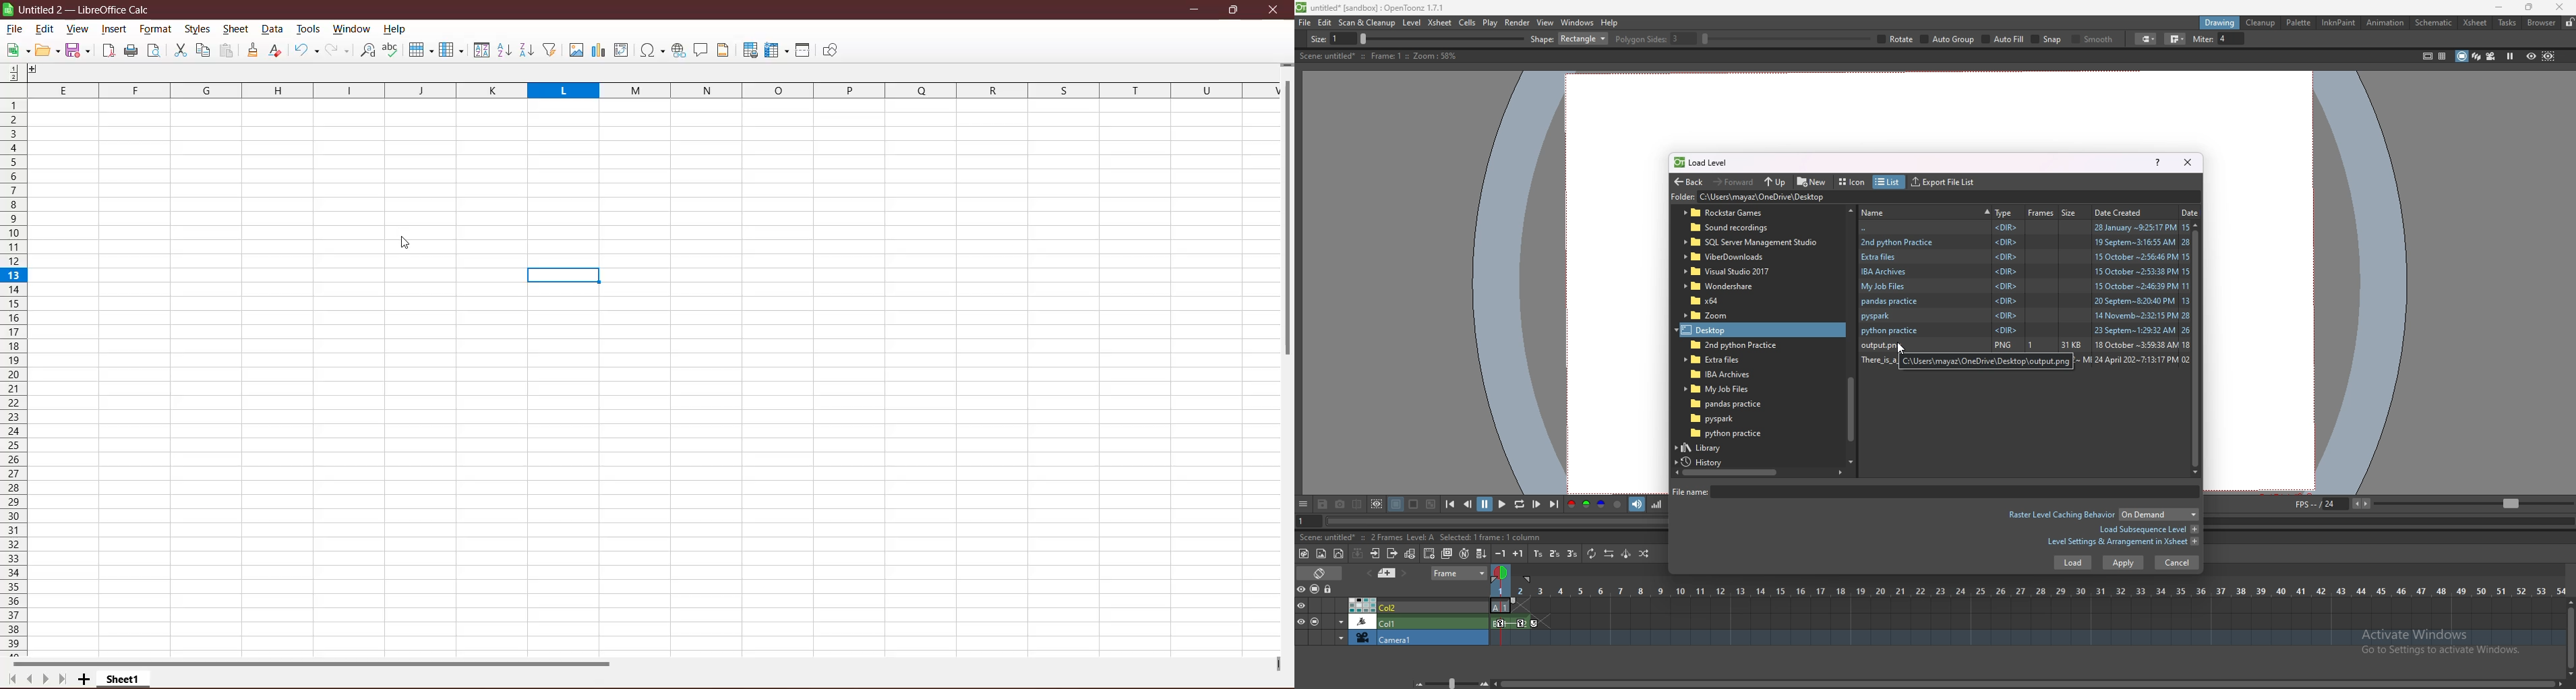  What do you see at coordinates (641, 89) in the screenshot?
I see `Columns` at bounding box center [641, 89].